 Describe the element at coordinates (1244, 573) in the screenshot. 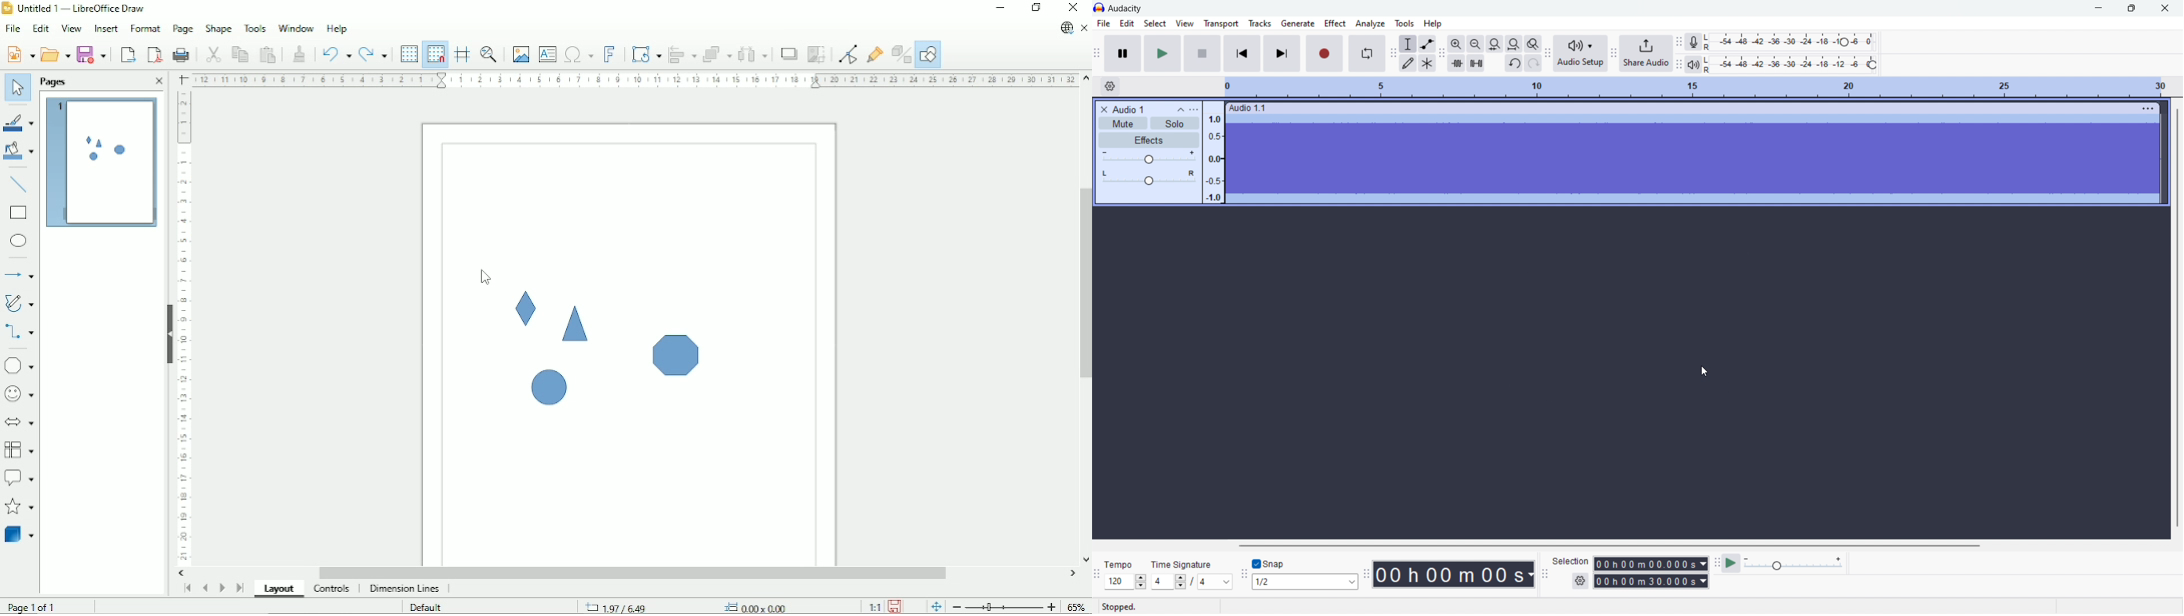

I see `snapping toolbar` at that location.